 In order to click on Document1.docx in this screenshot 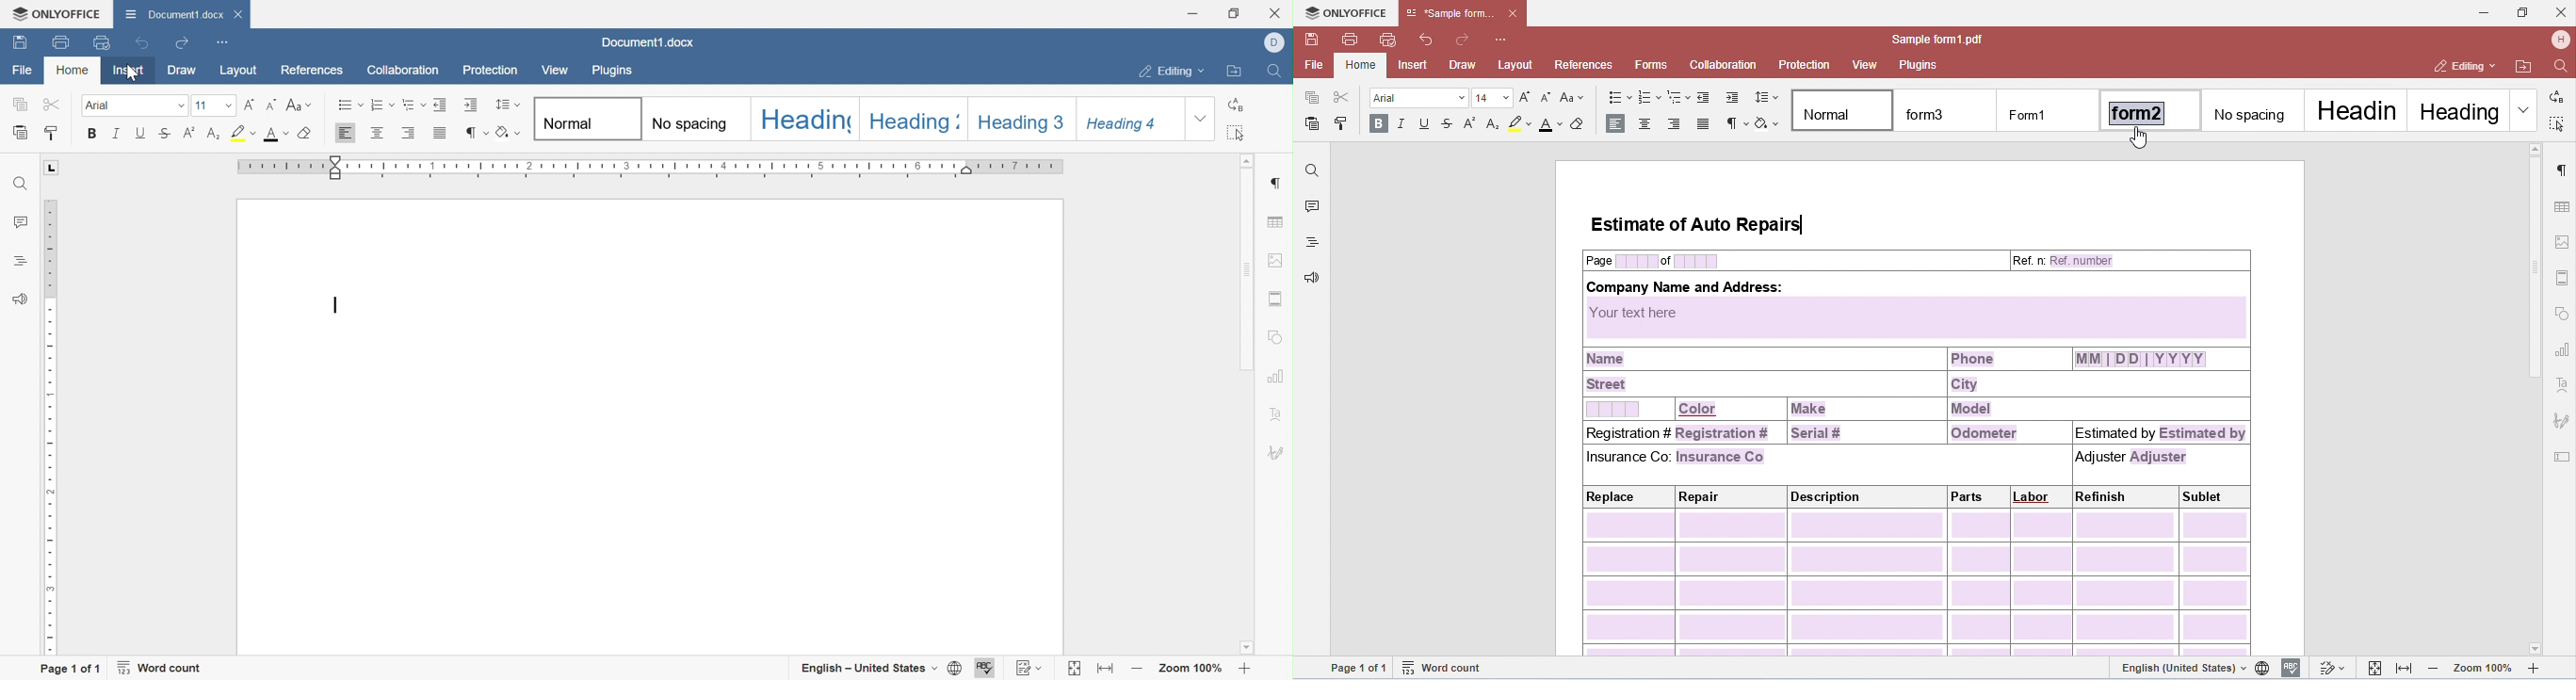, I will do `click(177, 15)`.